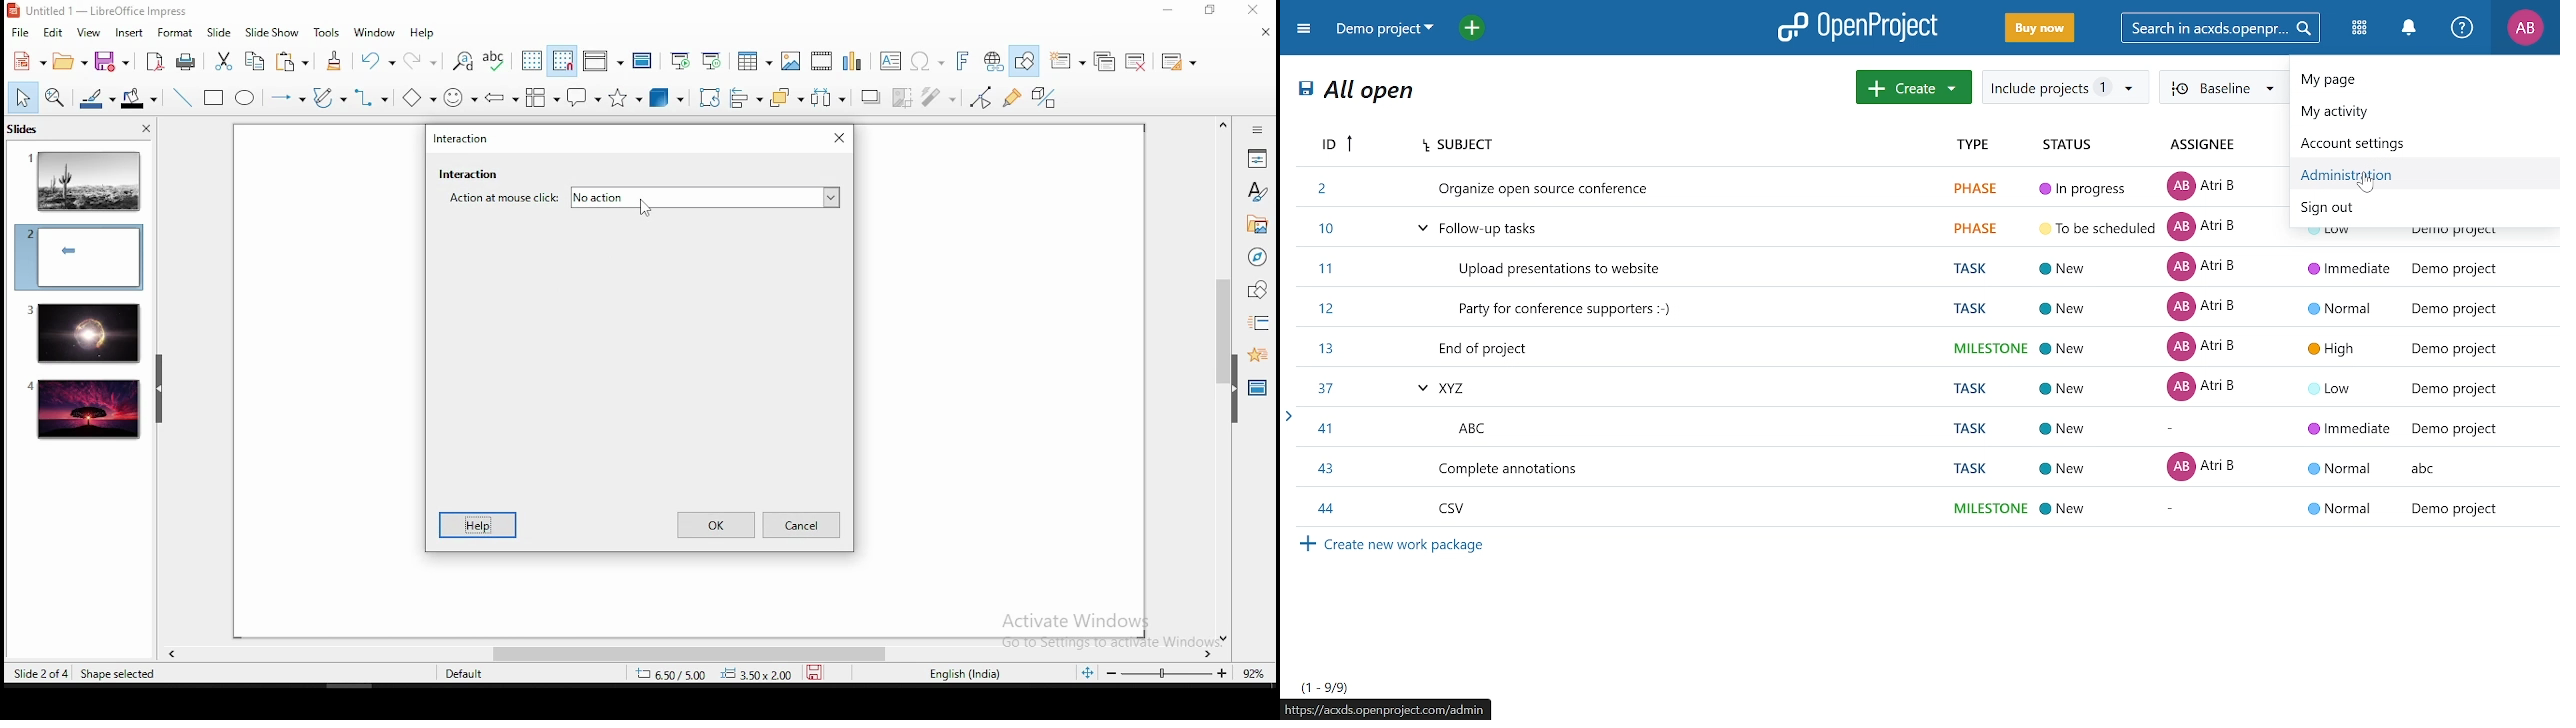 The width and height of the screenshot is (2576, 728). Describe the element at coordinates (1256, 259) in the screenshot. I see `navigator` at that location.